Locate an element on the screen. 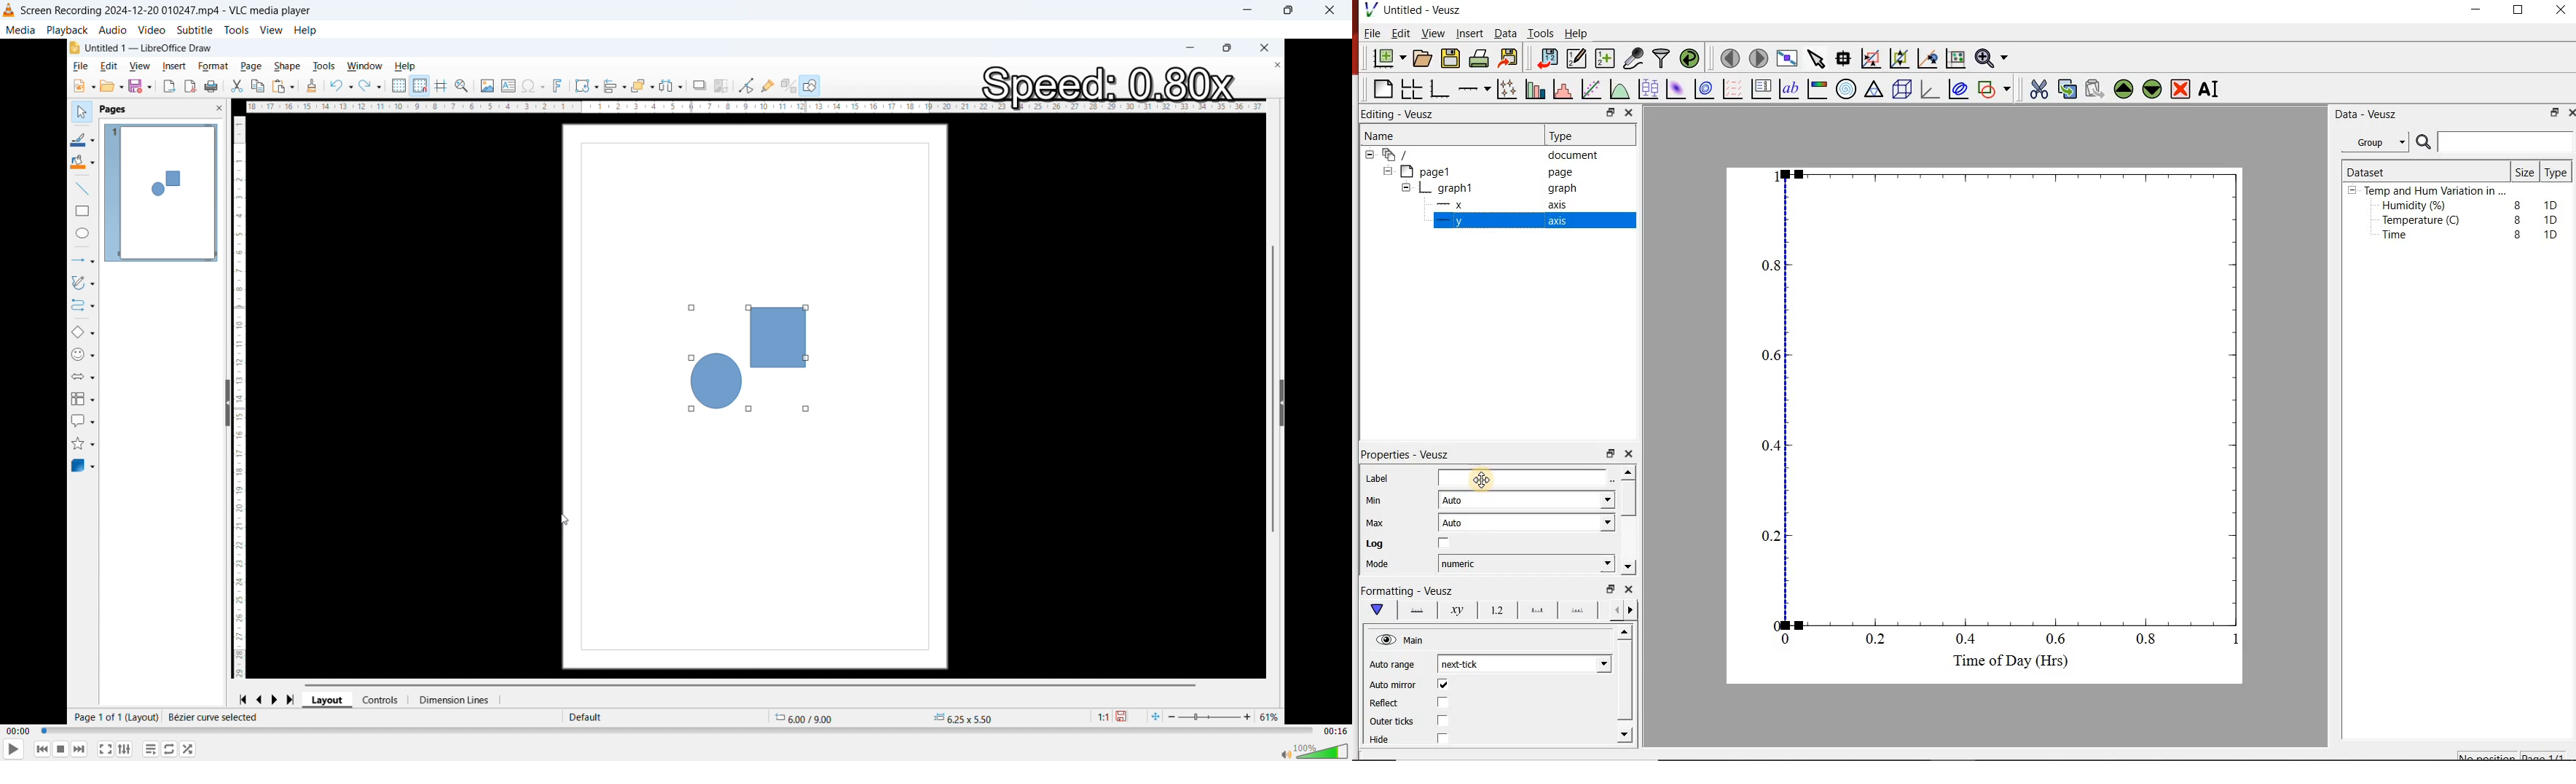  Tools  is located at coordinates (237, 30).